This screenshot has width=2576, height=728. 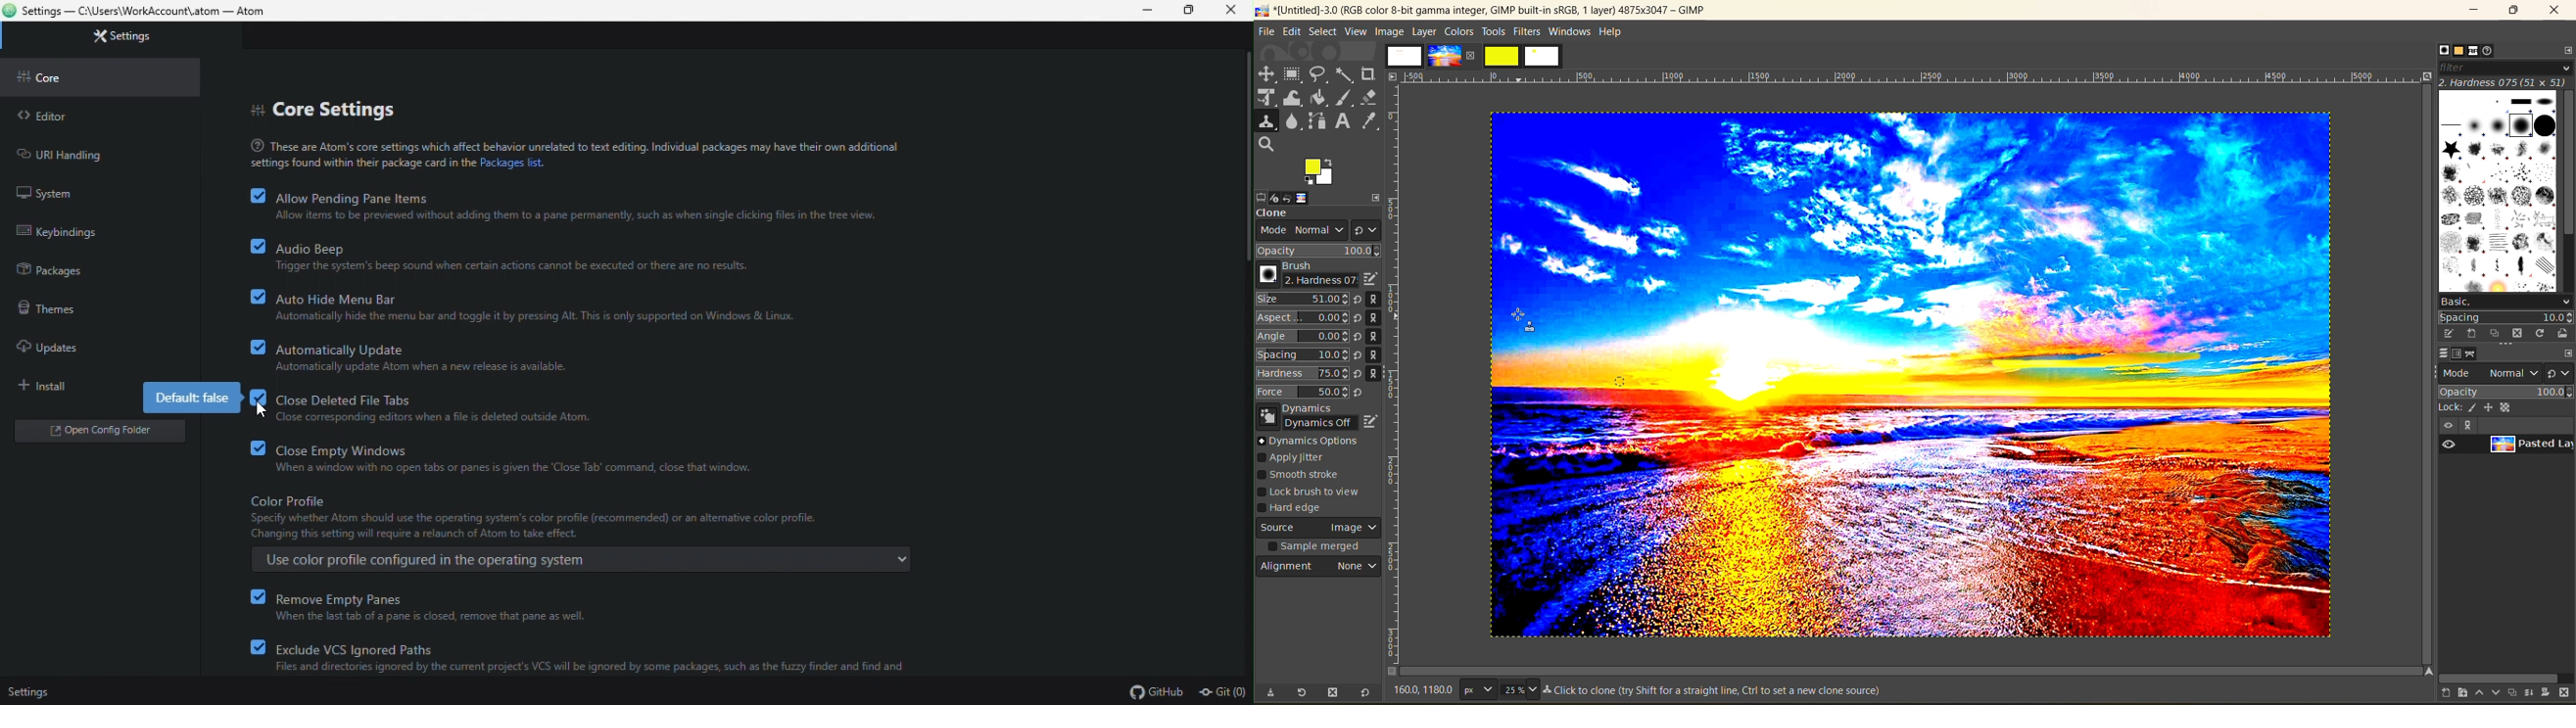 I want to click on create a new brush, so click(x=2471, y=334).